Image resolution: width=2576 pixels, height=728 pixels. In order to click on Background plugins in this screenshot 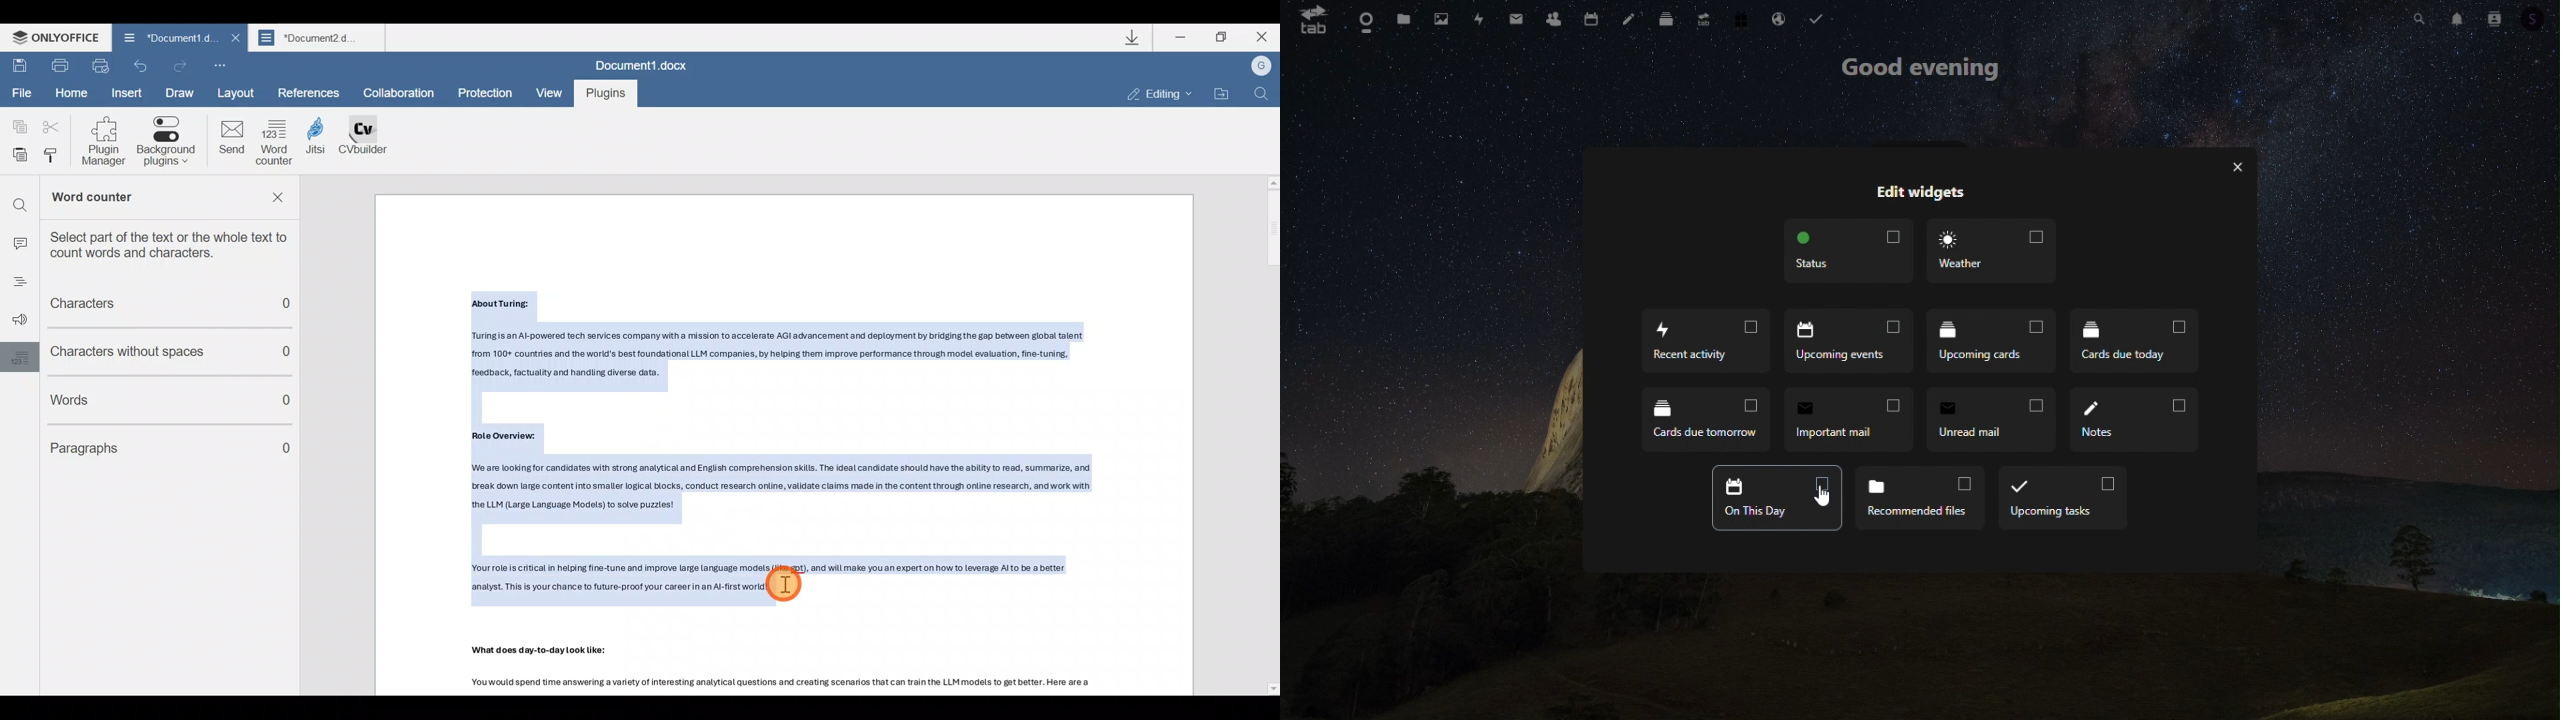, I will do `click(169, 142)`.